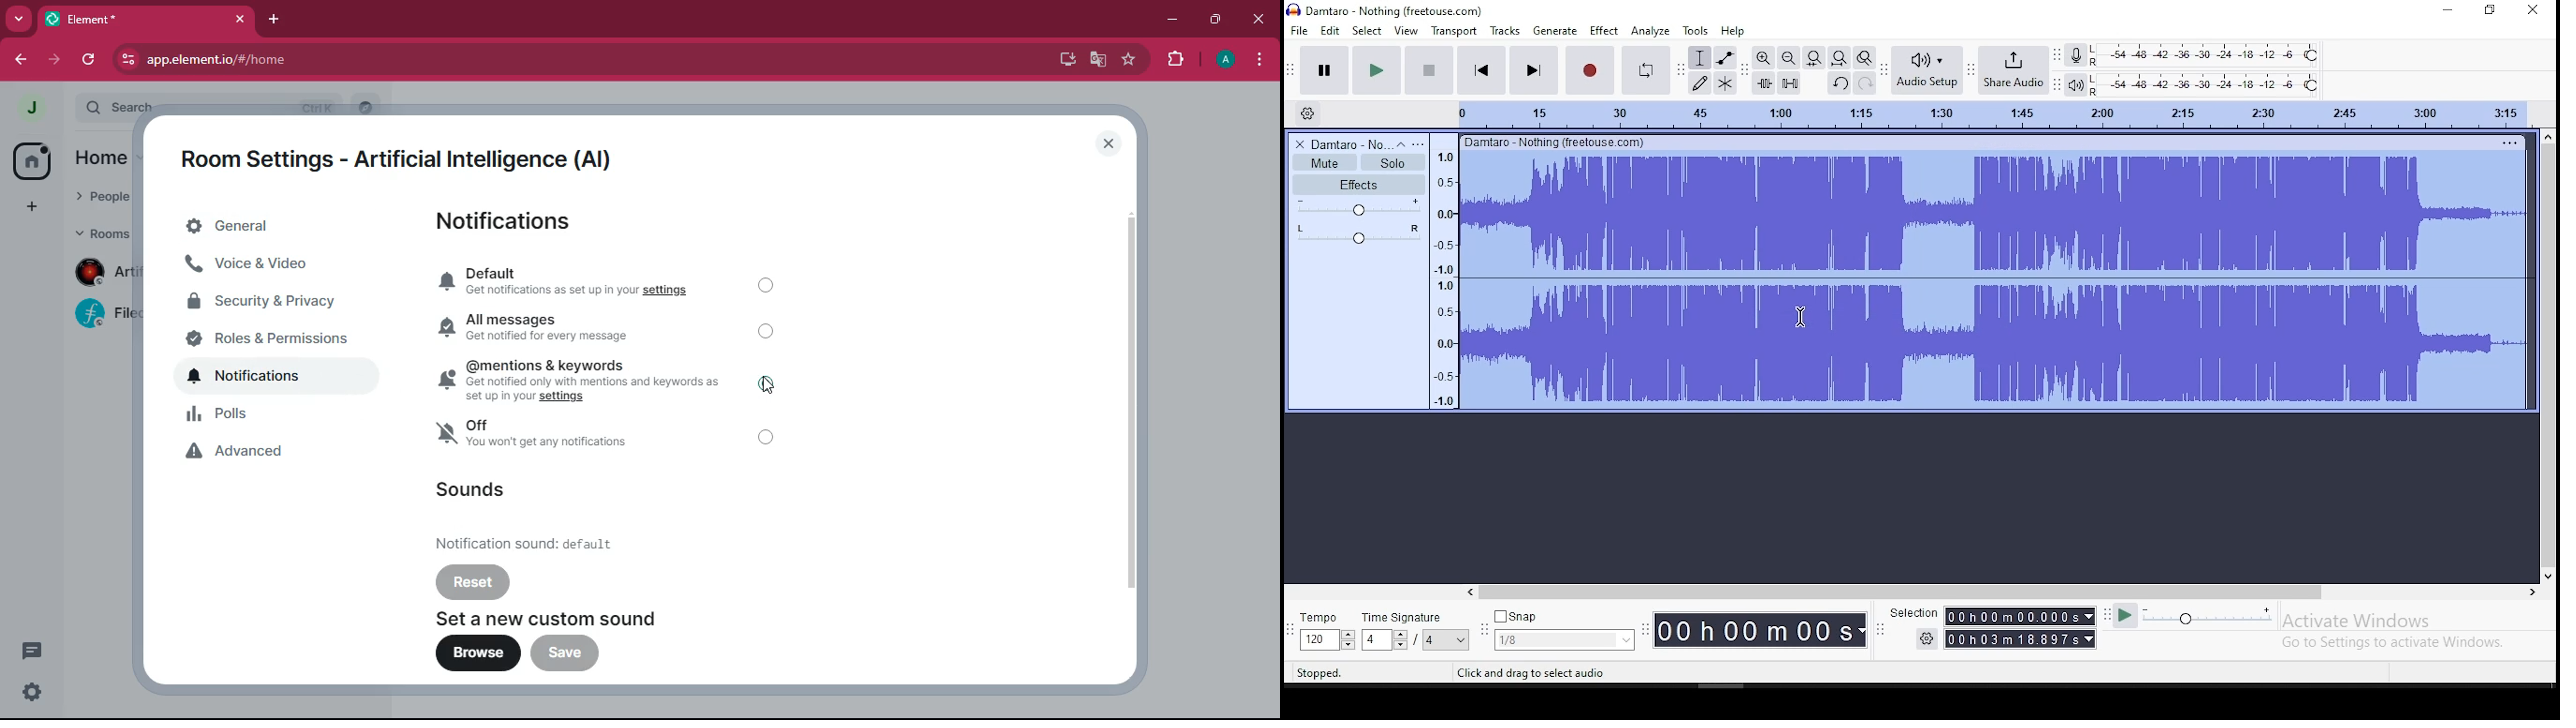 The width and height of the screenshot is (2576, 728). I want to click on scroll left, so click(1469, 592).